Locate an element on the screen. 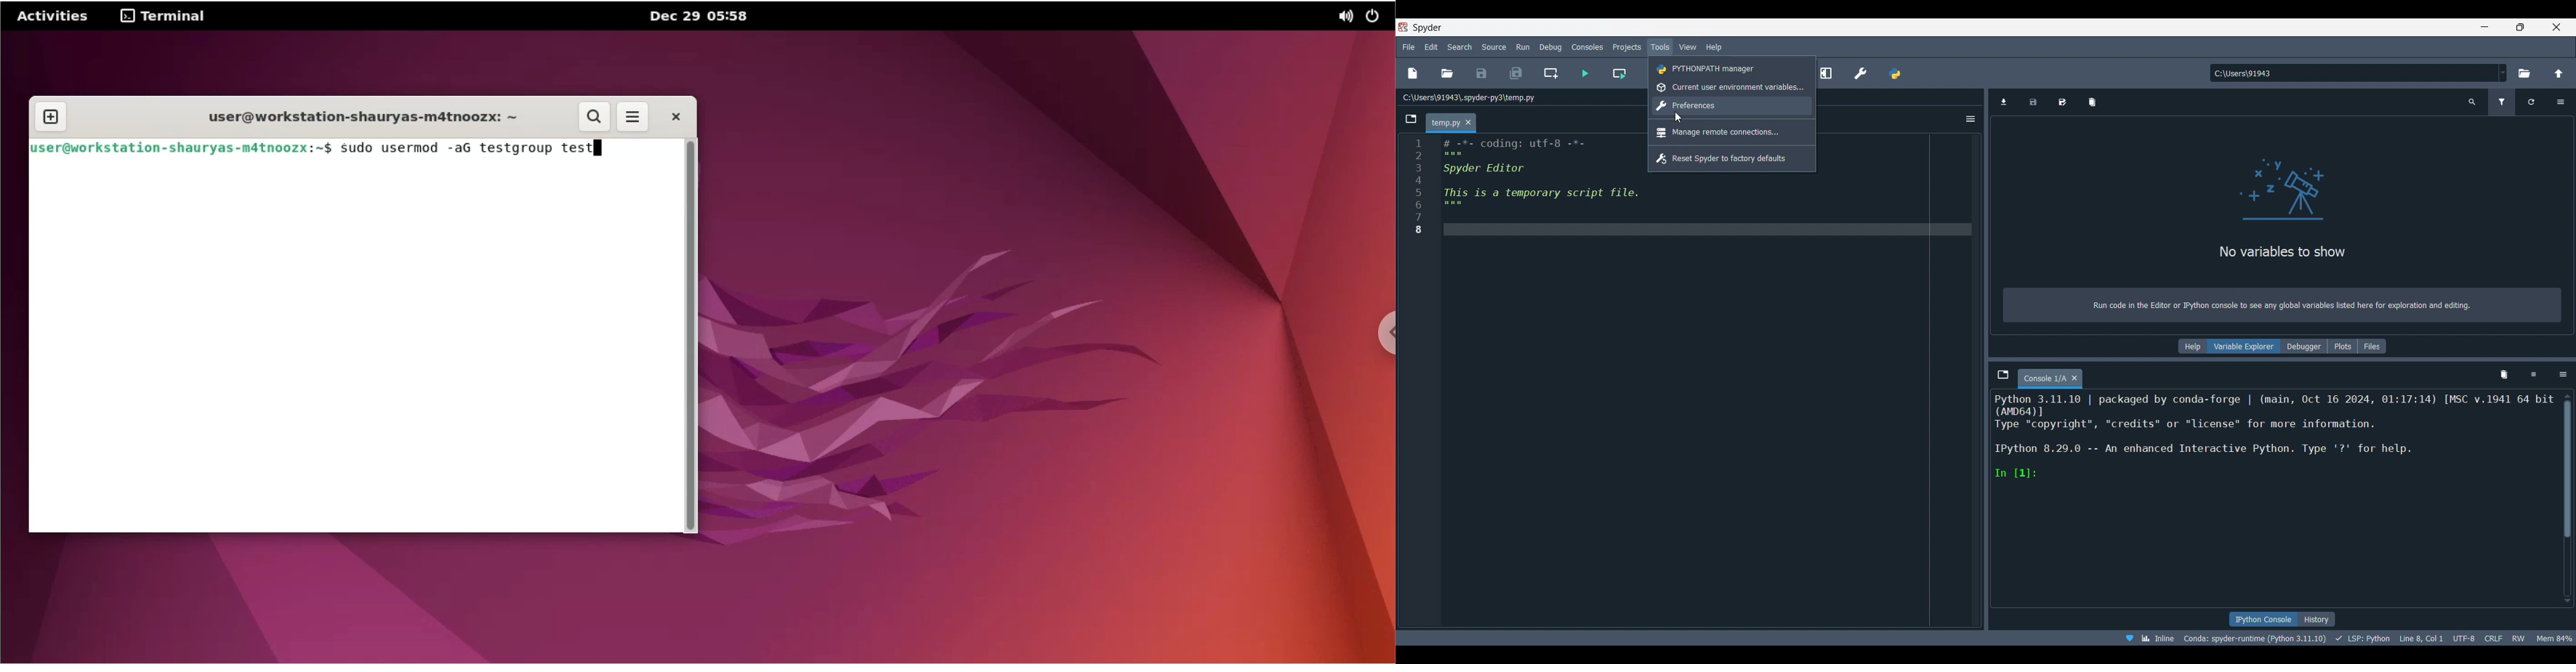 The width and height of the screenshot is (2576, 672). Help is located at coordinates (2192, 346).